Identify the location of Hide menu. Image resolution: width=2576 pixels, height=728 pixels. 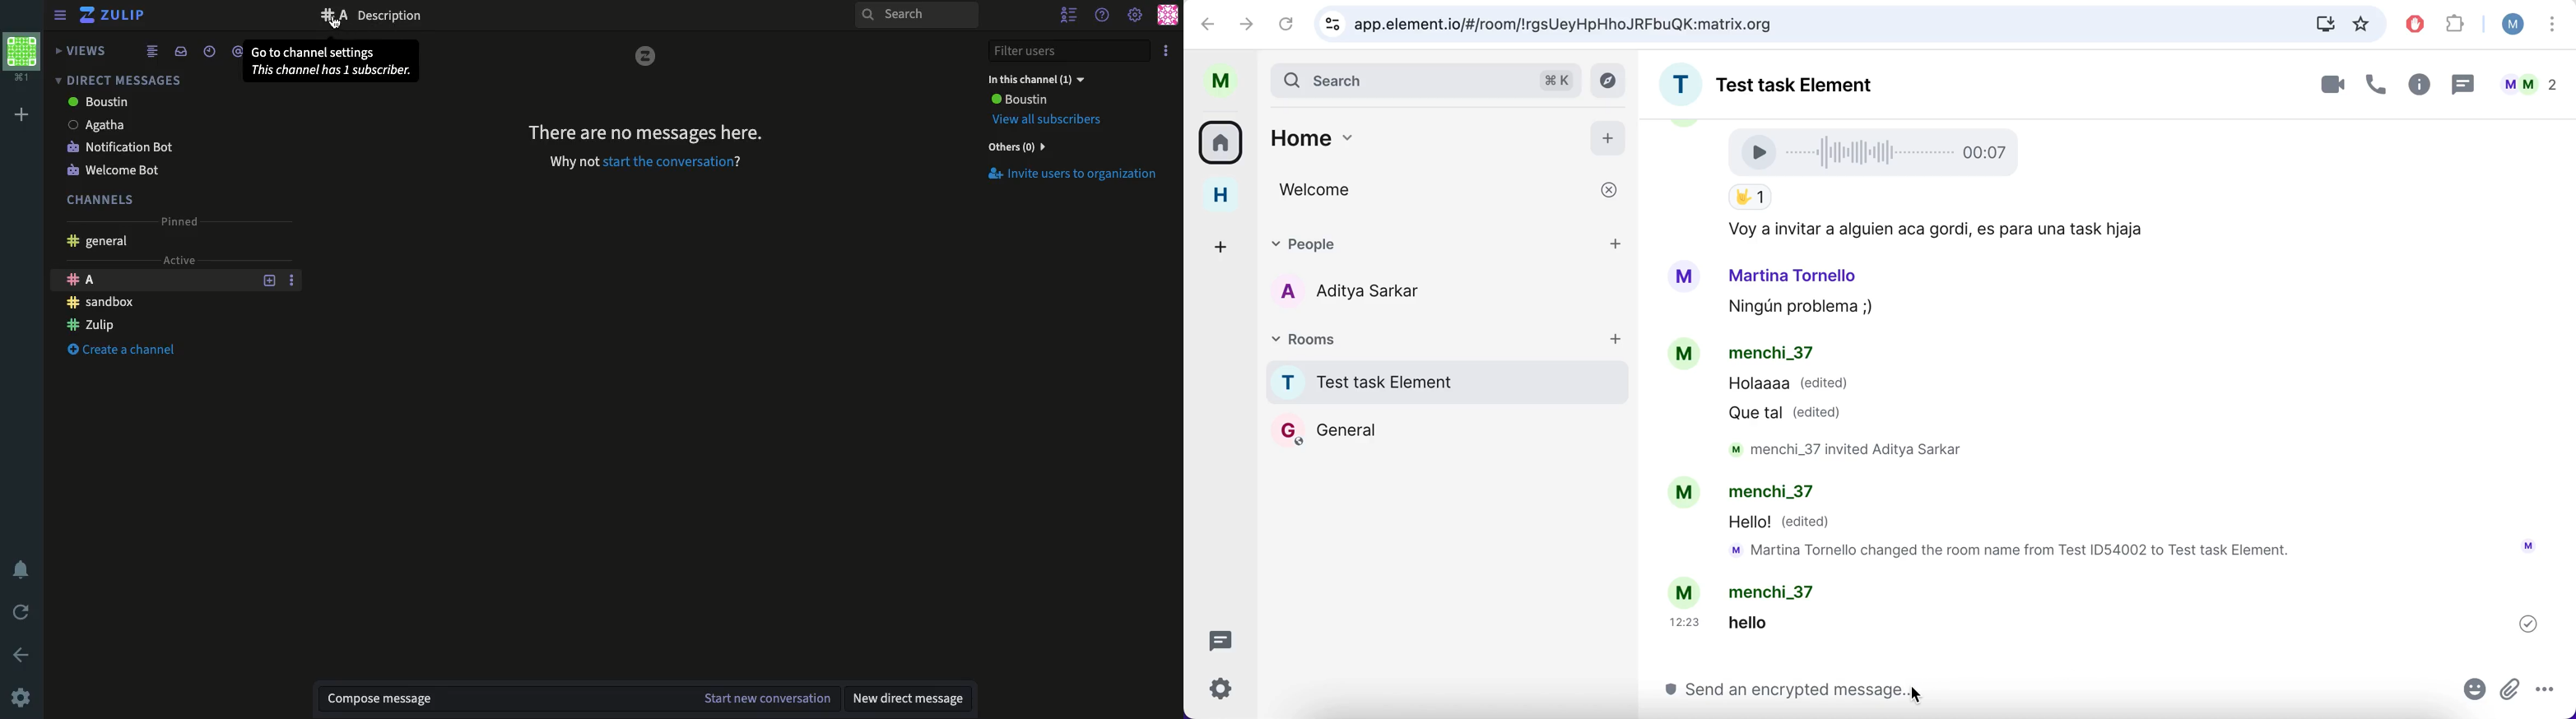
(58, 16).